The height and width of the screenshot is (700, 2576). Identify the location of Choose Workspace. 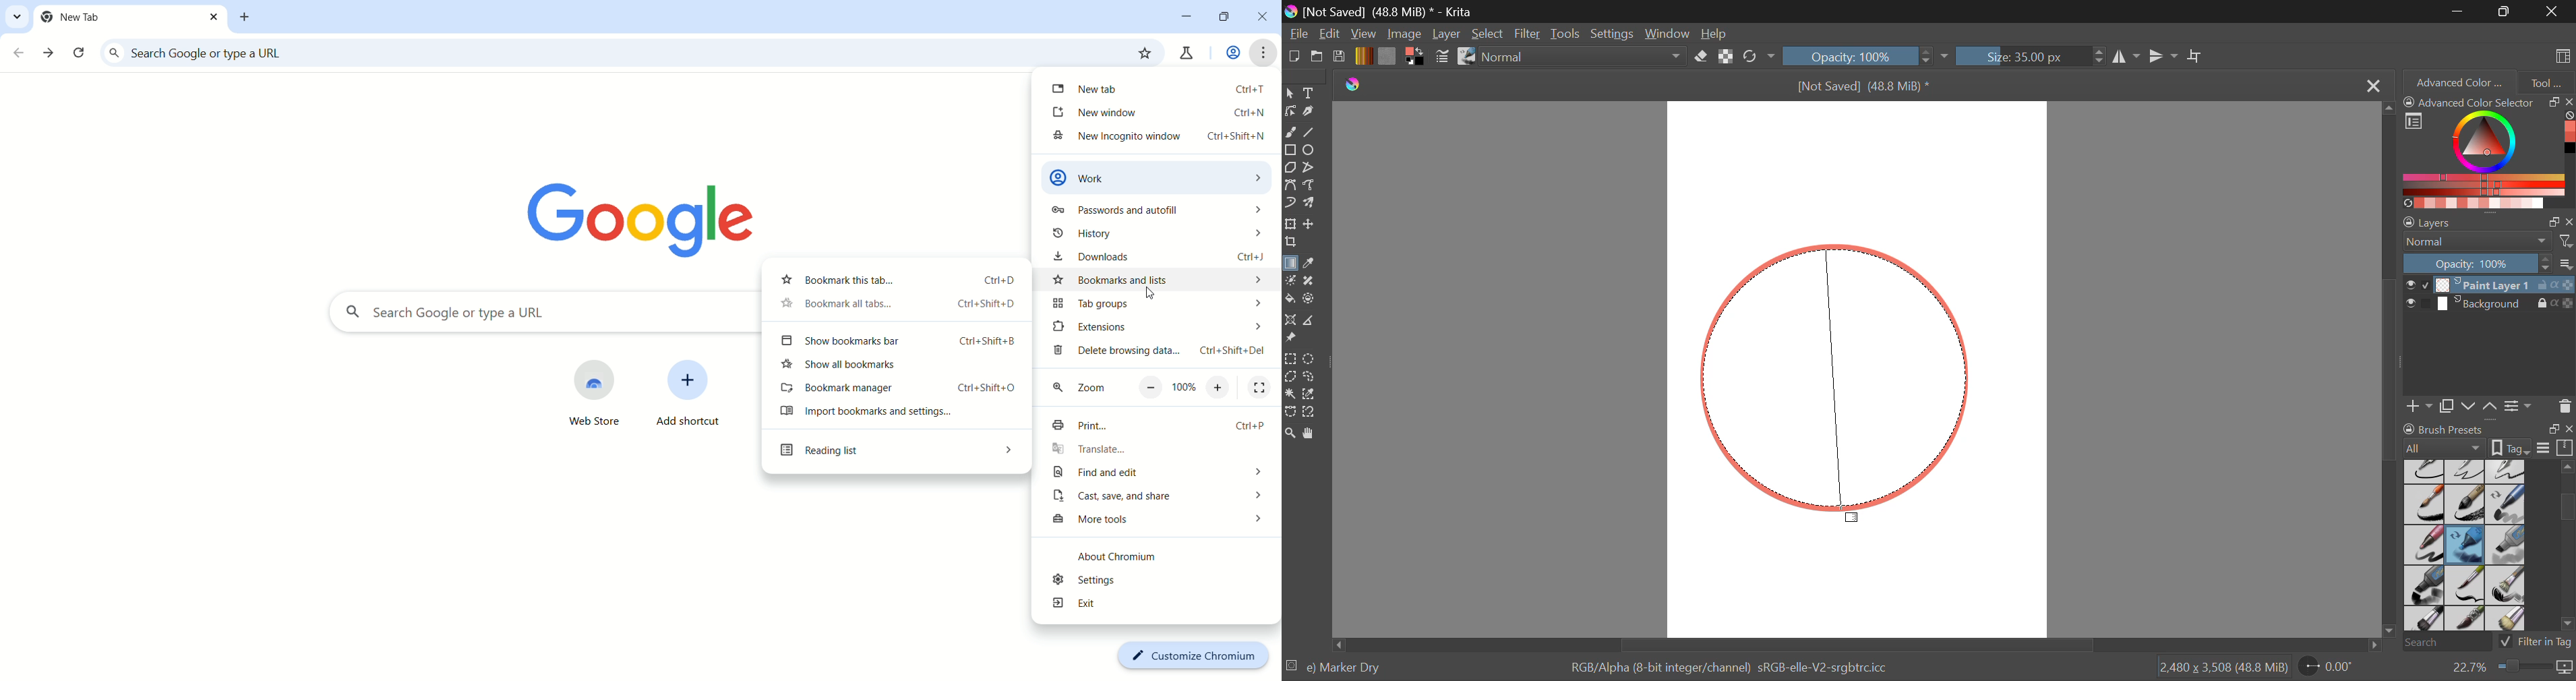
(2560, 55).